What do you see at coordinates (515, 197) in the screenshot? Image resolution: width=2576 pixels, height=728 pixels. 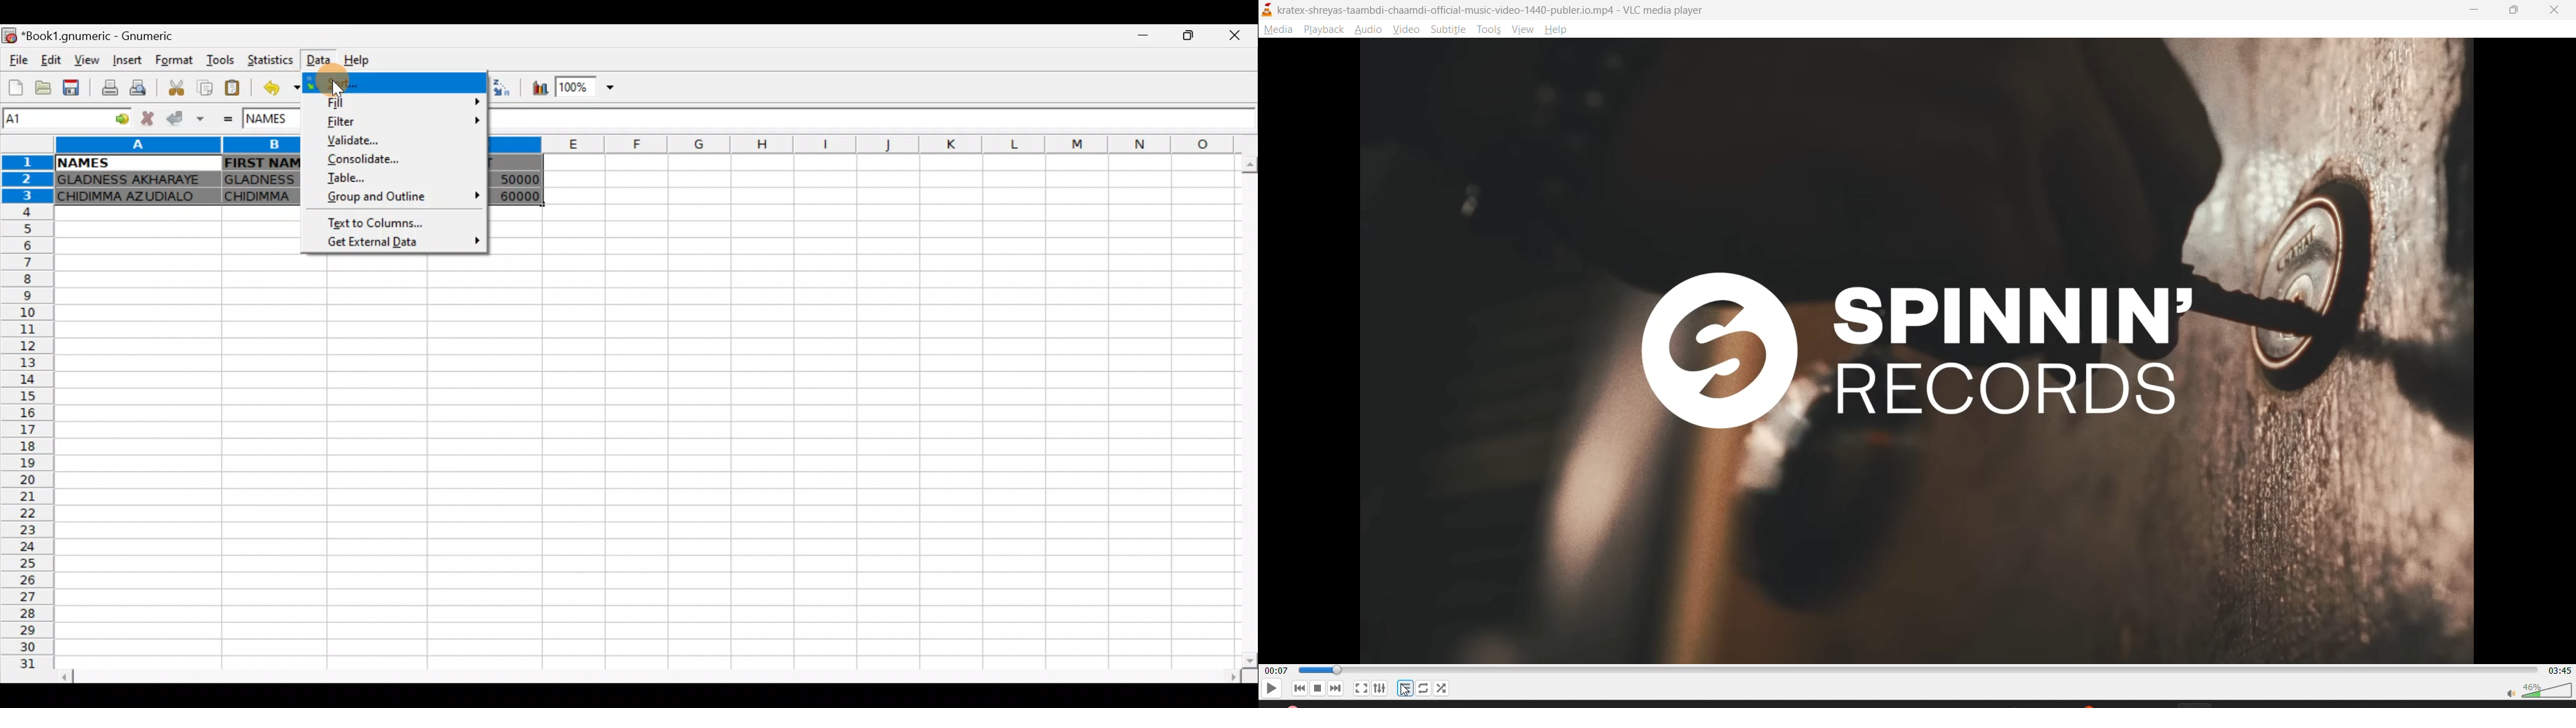 I see `60000` at bounding box center [515, 197].